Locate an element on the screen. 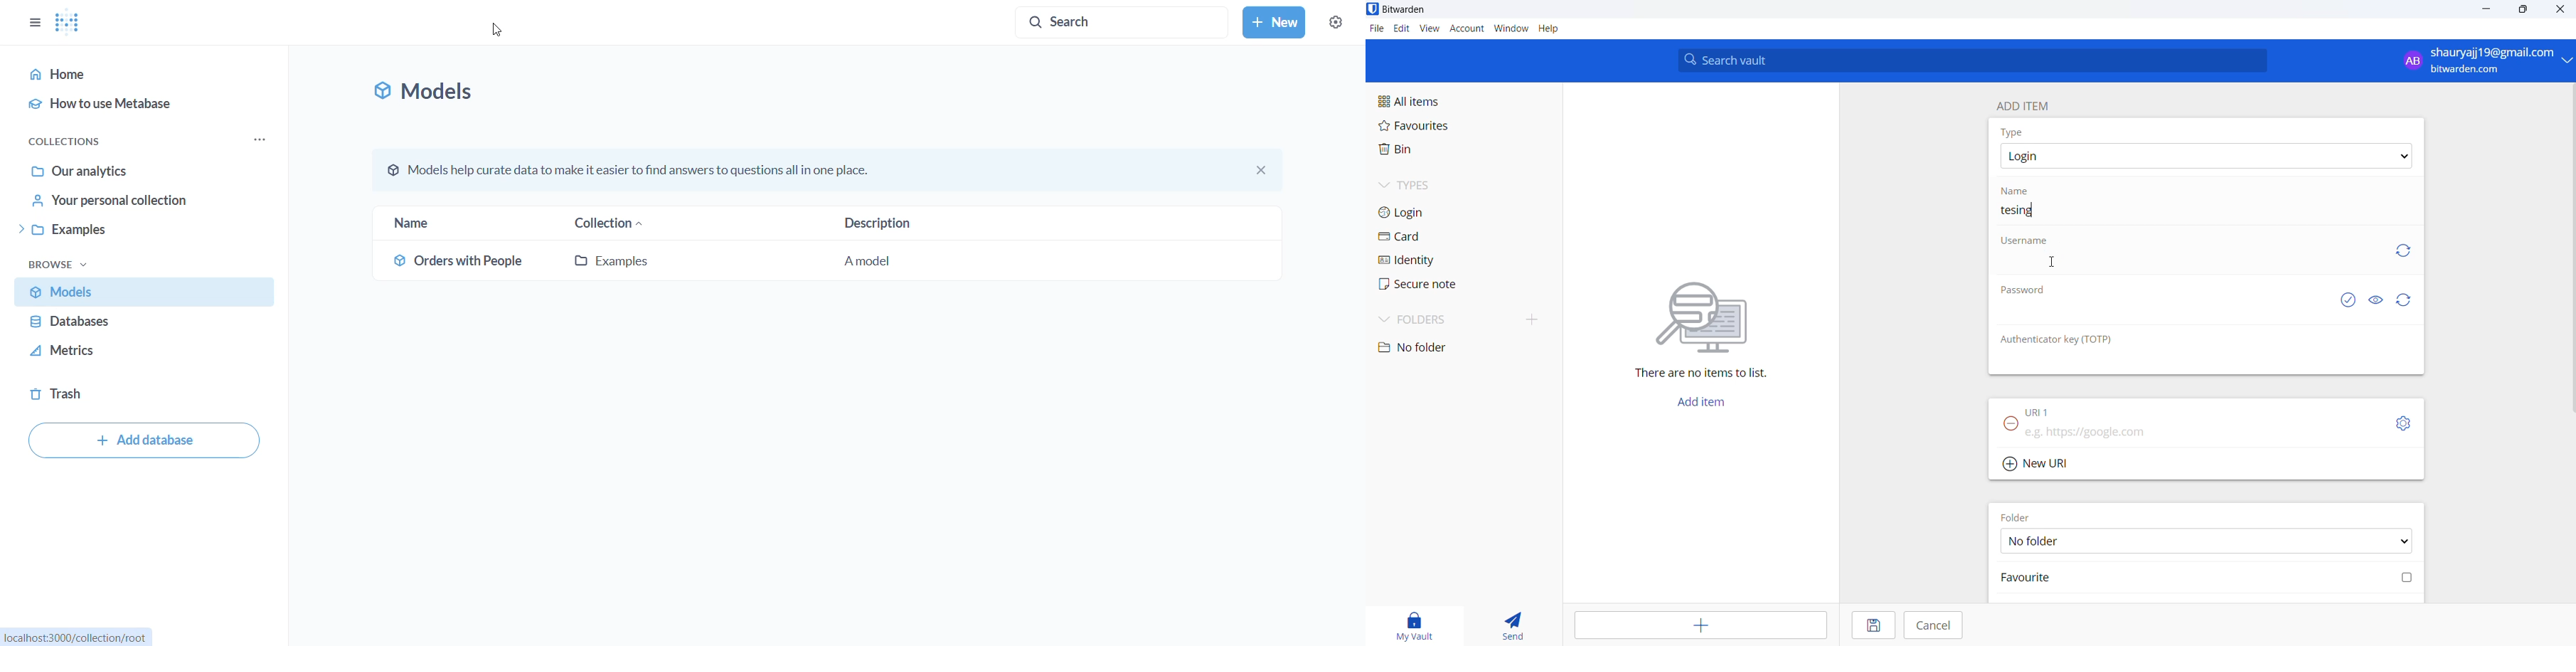 Image resolution: width=2576 pixels, height=672 pixels. Mark folder favorite checkbox is located at coordinates (2204, 579).